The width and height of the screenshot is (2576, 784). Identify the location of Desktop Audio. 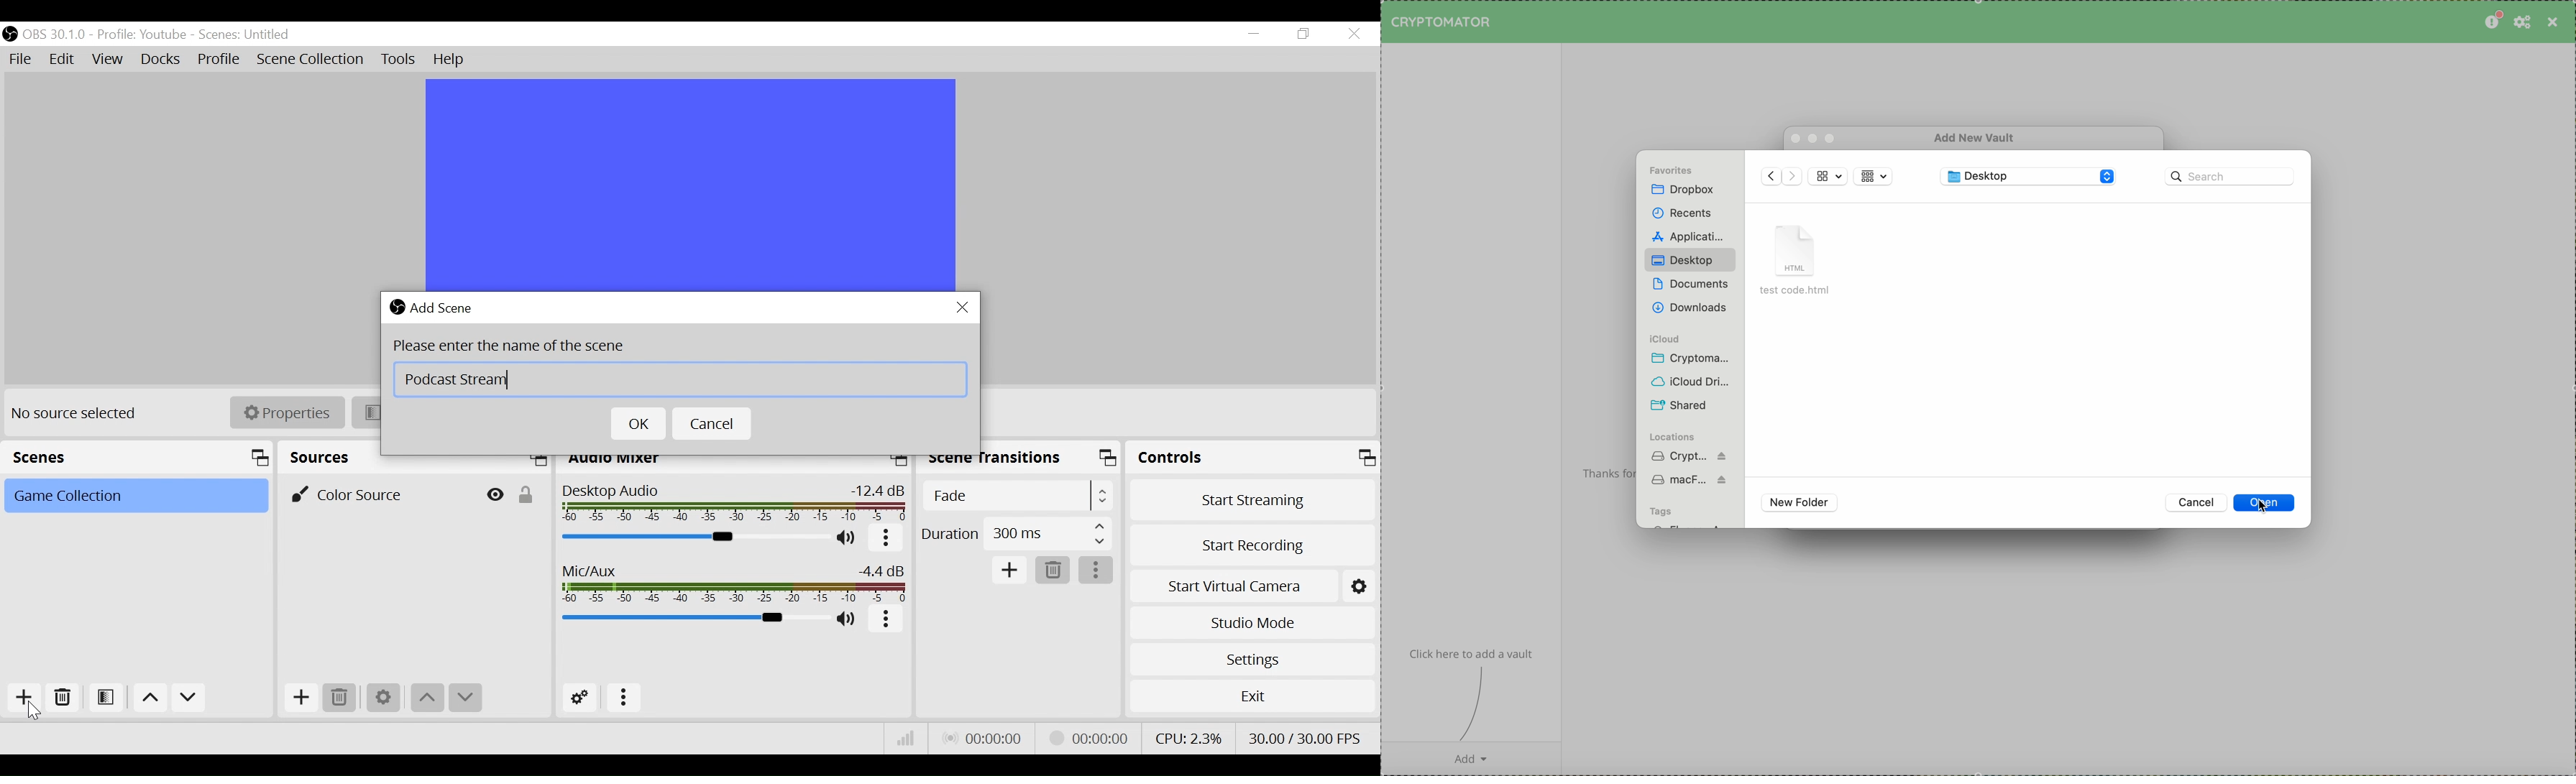
(735, 504).